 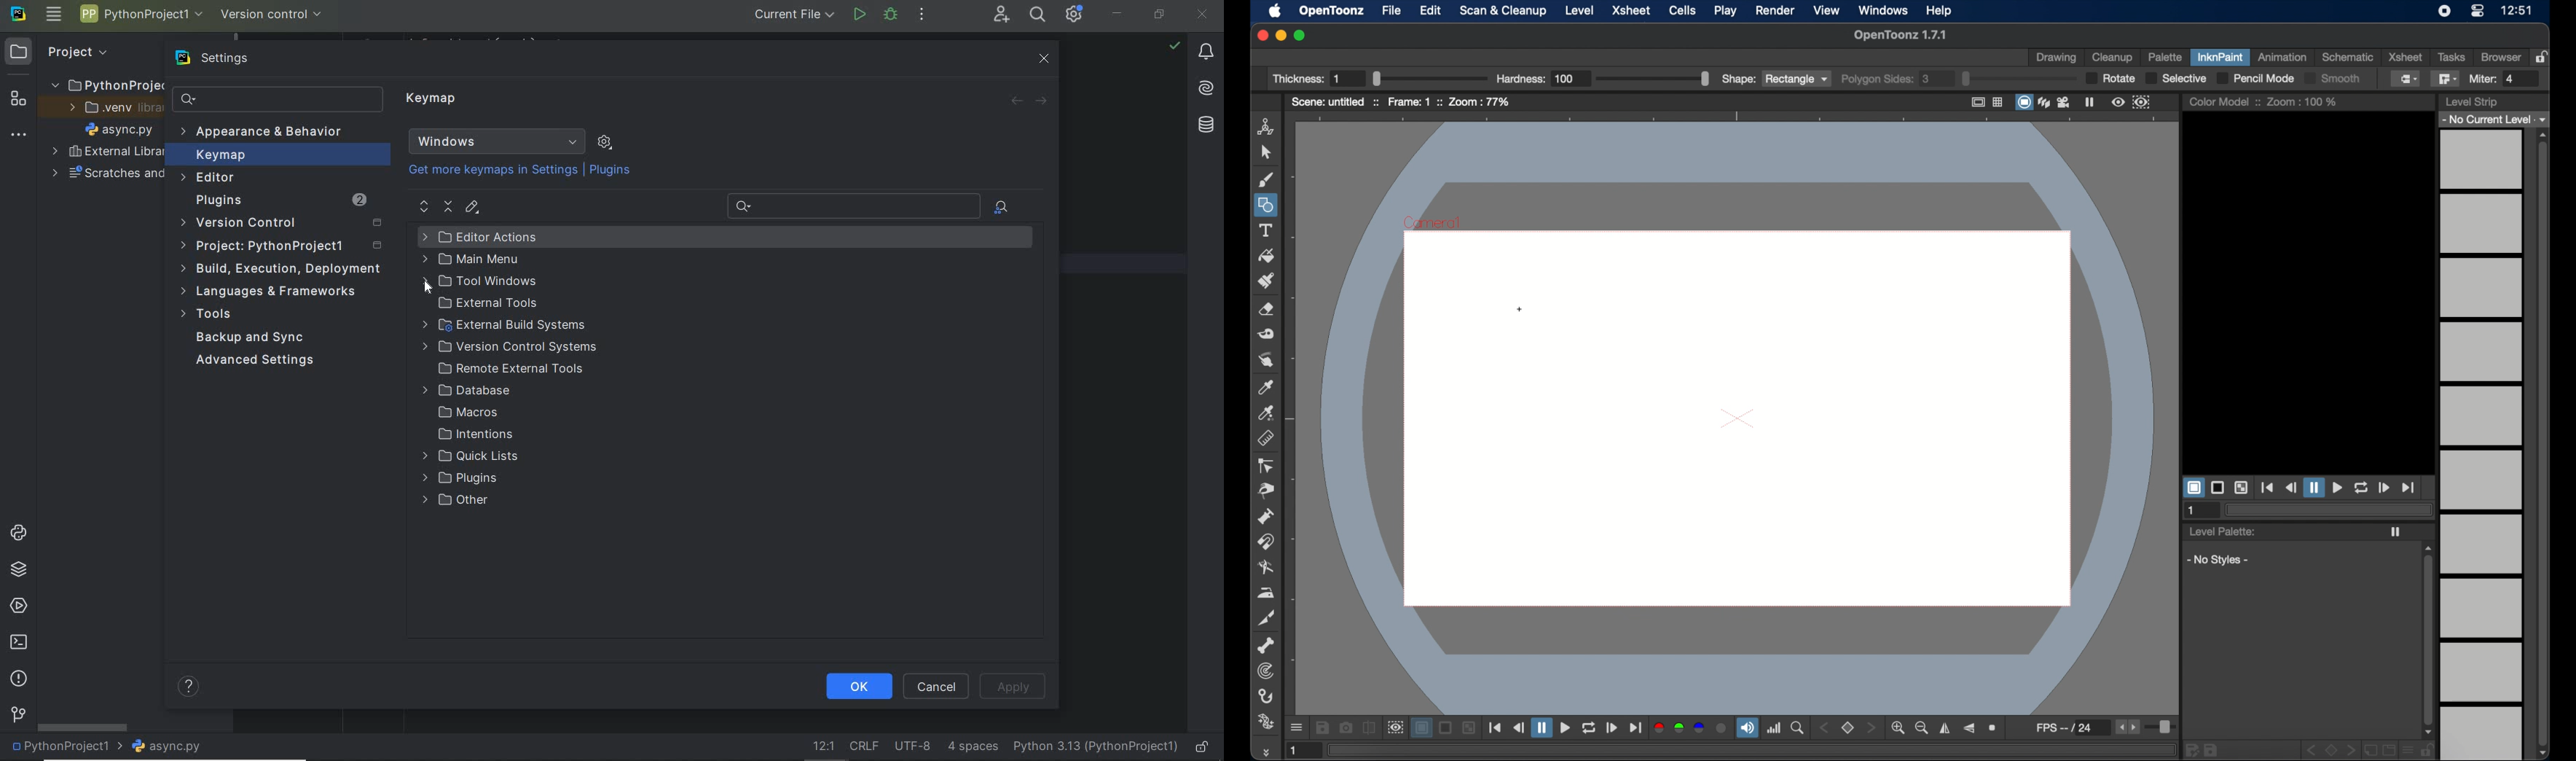 What do you see at coordinates (485, 281) in the screenshot?
I see `Tool Windows` at bounding box center [485, 281].